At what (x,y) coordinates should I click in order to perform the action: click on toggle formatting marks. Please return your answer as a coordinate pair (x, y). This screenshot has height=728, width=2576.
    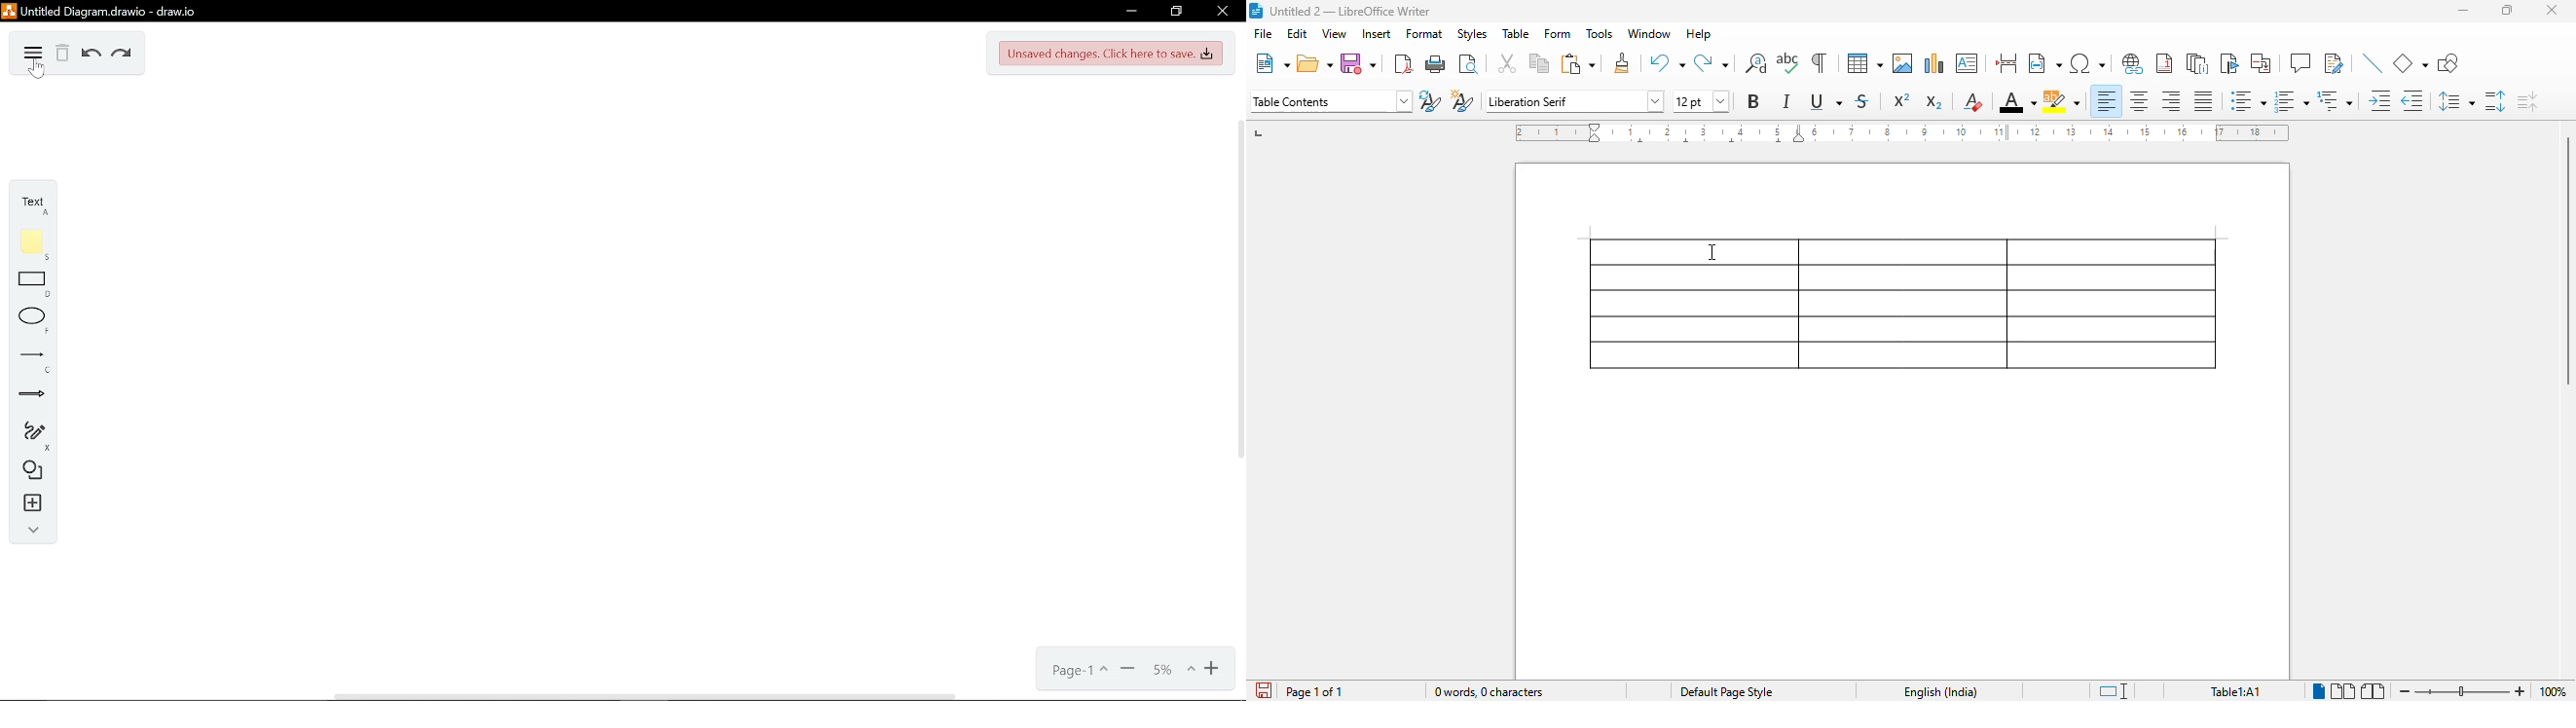
    Looking at the image, I should click on (1820, 63).